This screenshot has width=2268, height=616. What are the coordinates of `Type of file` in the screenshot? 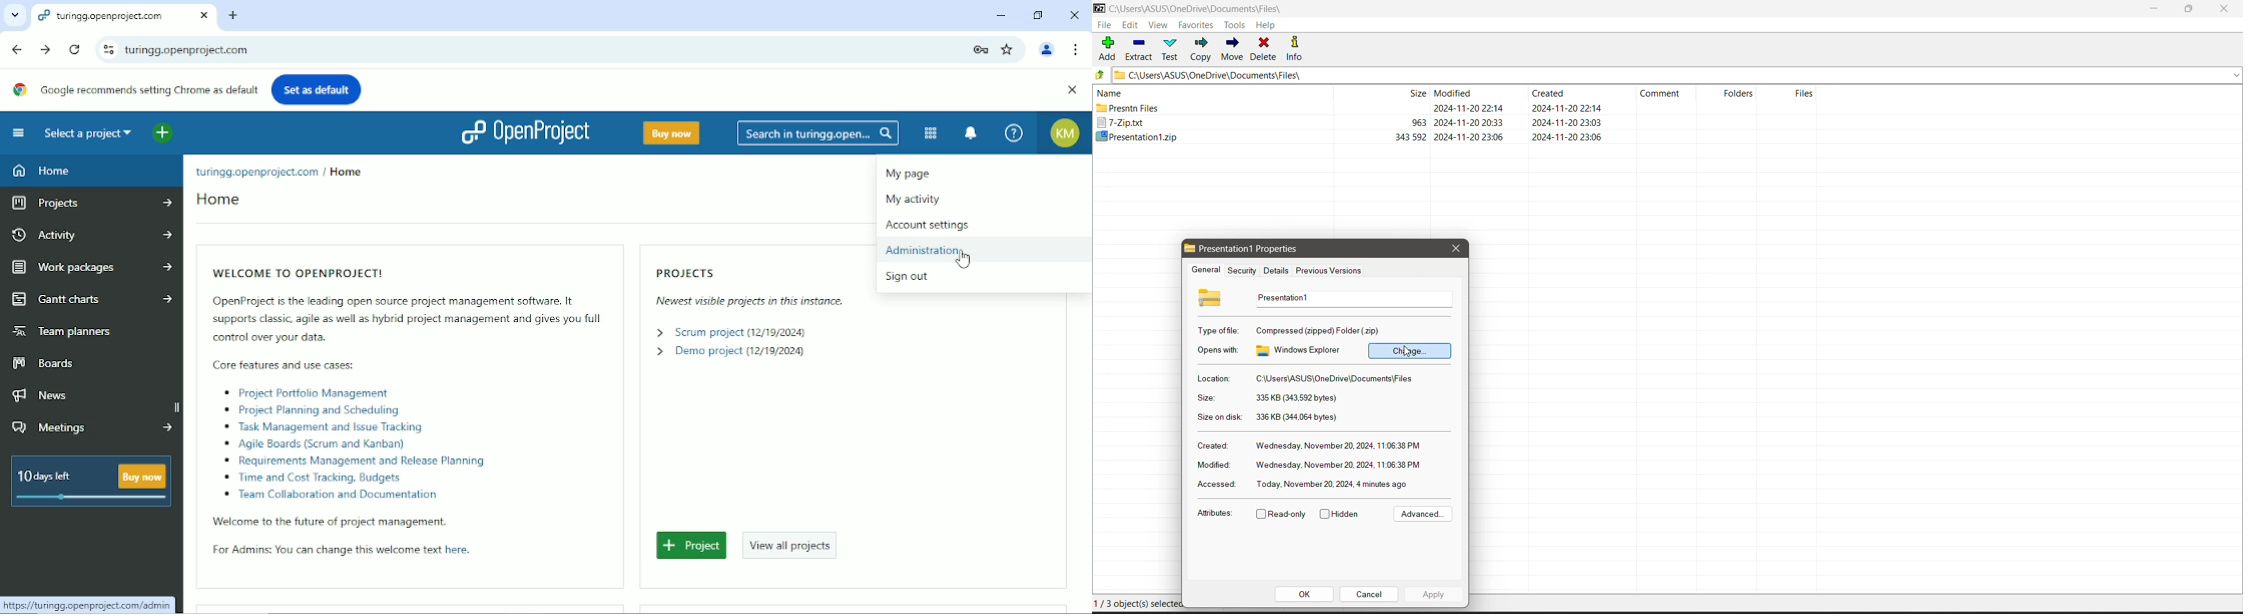 It's located at (1219, 330).